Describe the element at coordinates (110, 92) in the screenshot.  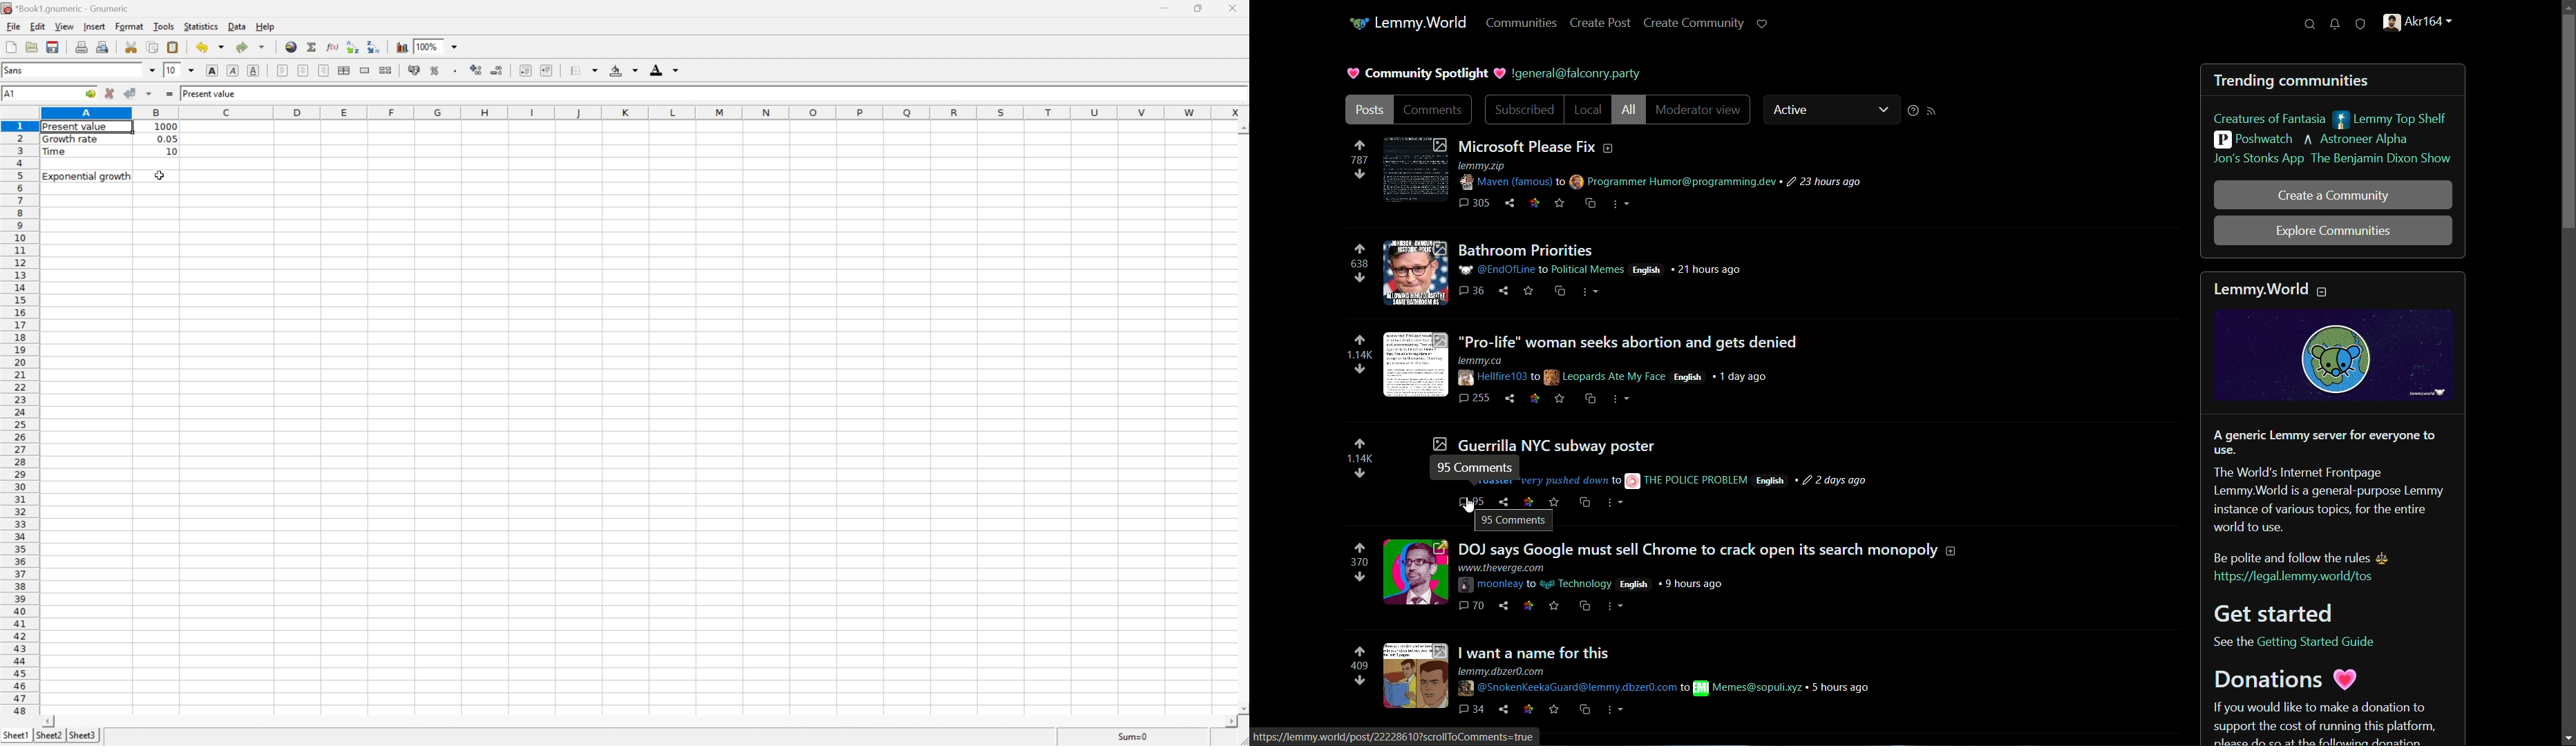
I see `Cancel changes` at that location.